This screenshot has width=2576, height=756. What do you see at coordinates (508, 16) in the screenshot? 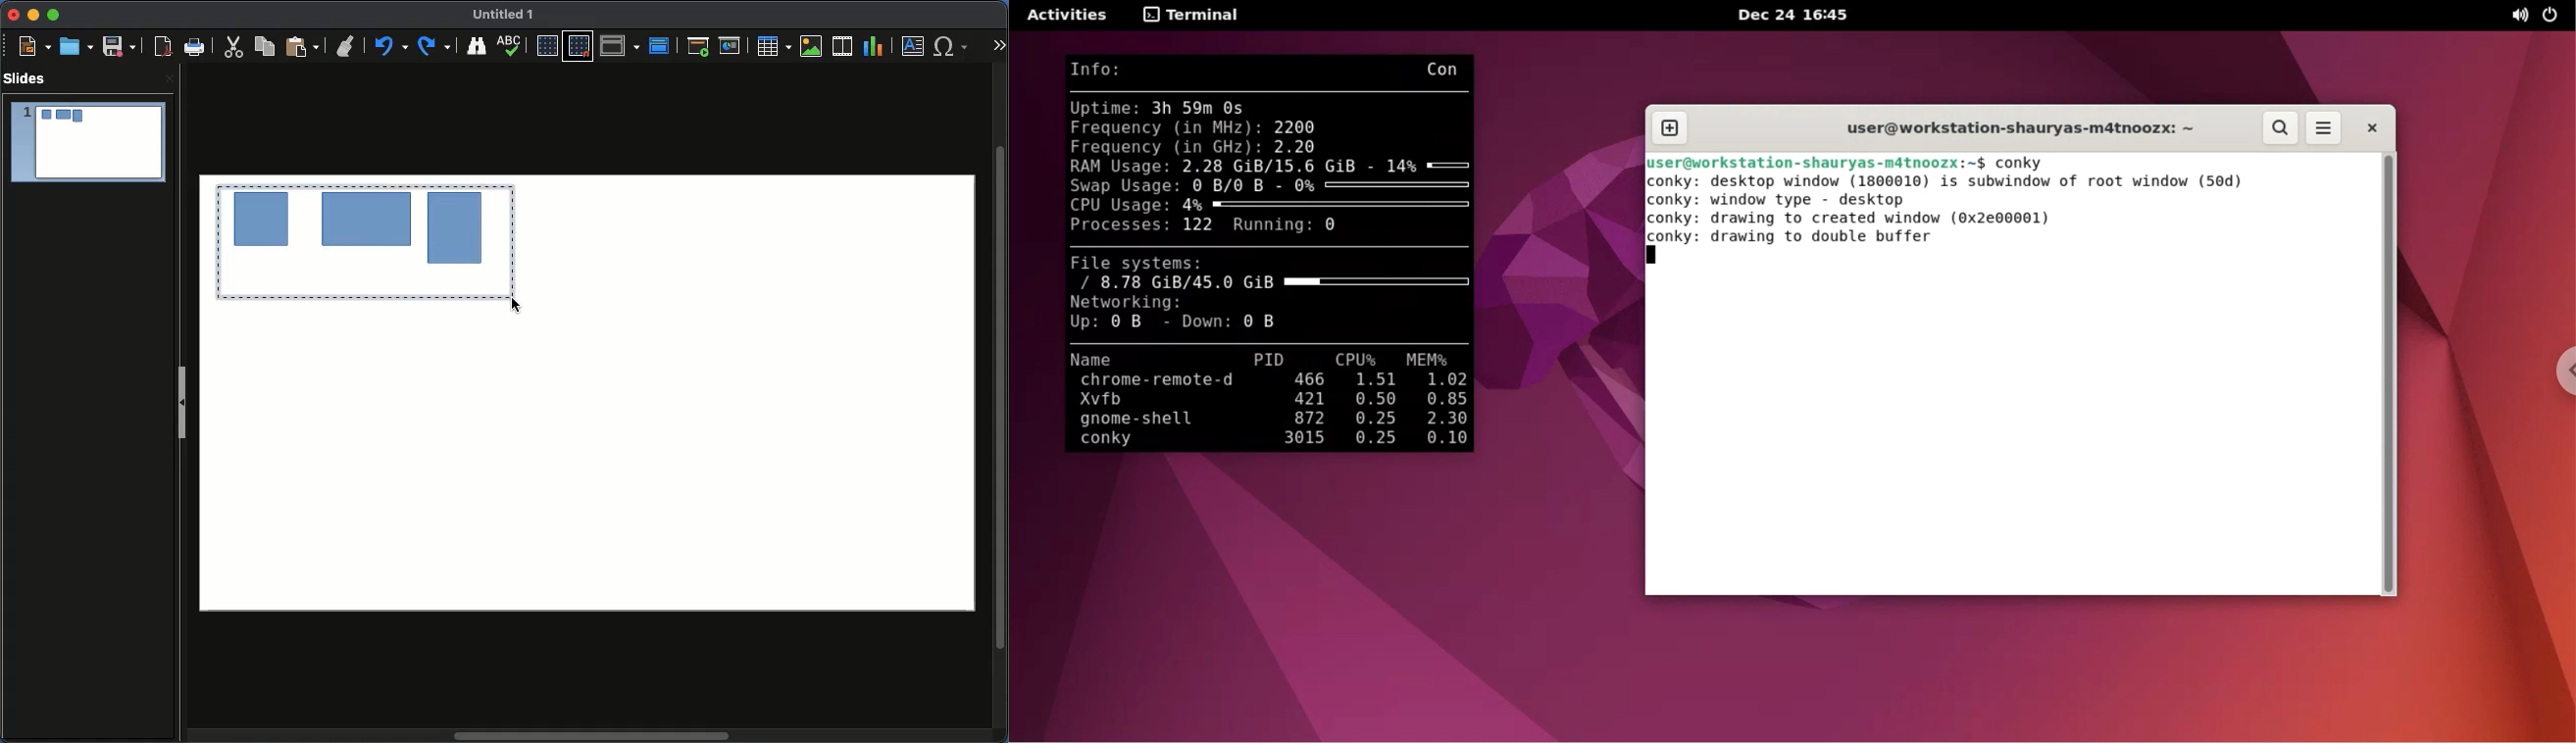
I see `Name` at bounding box center [508, 16].